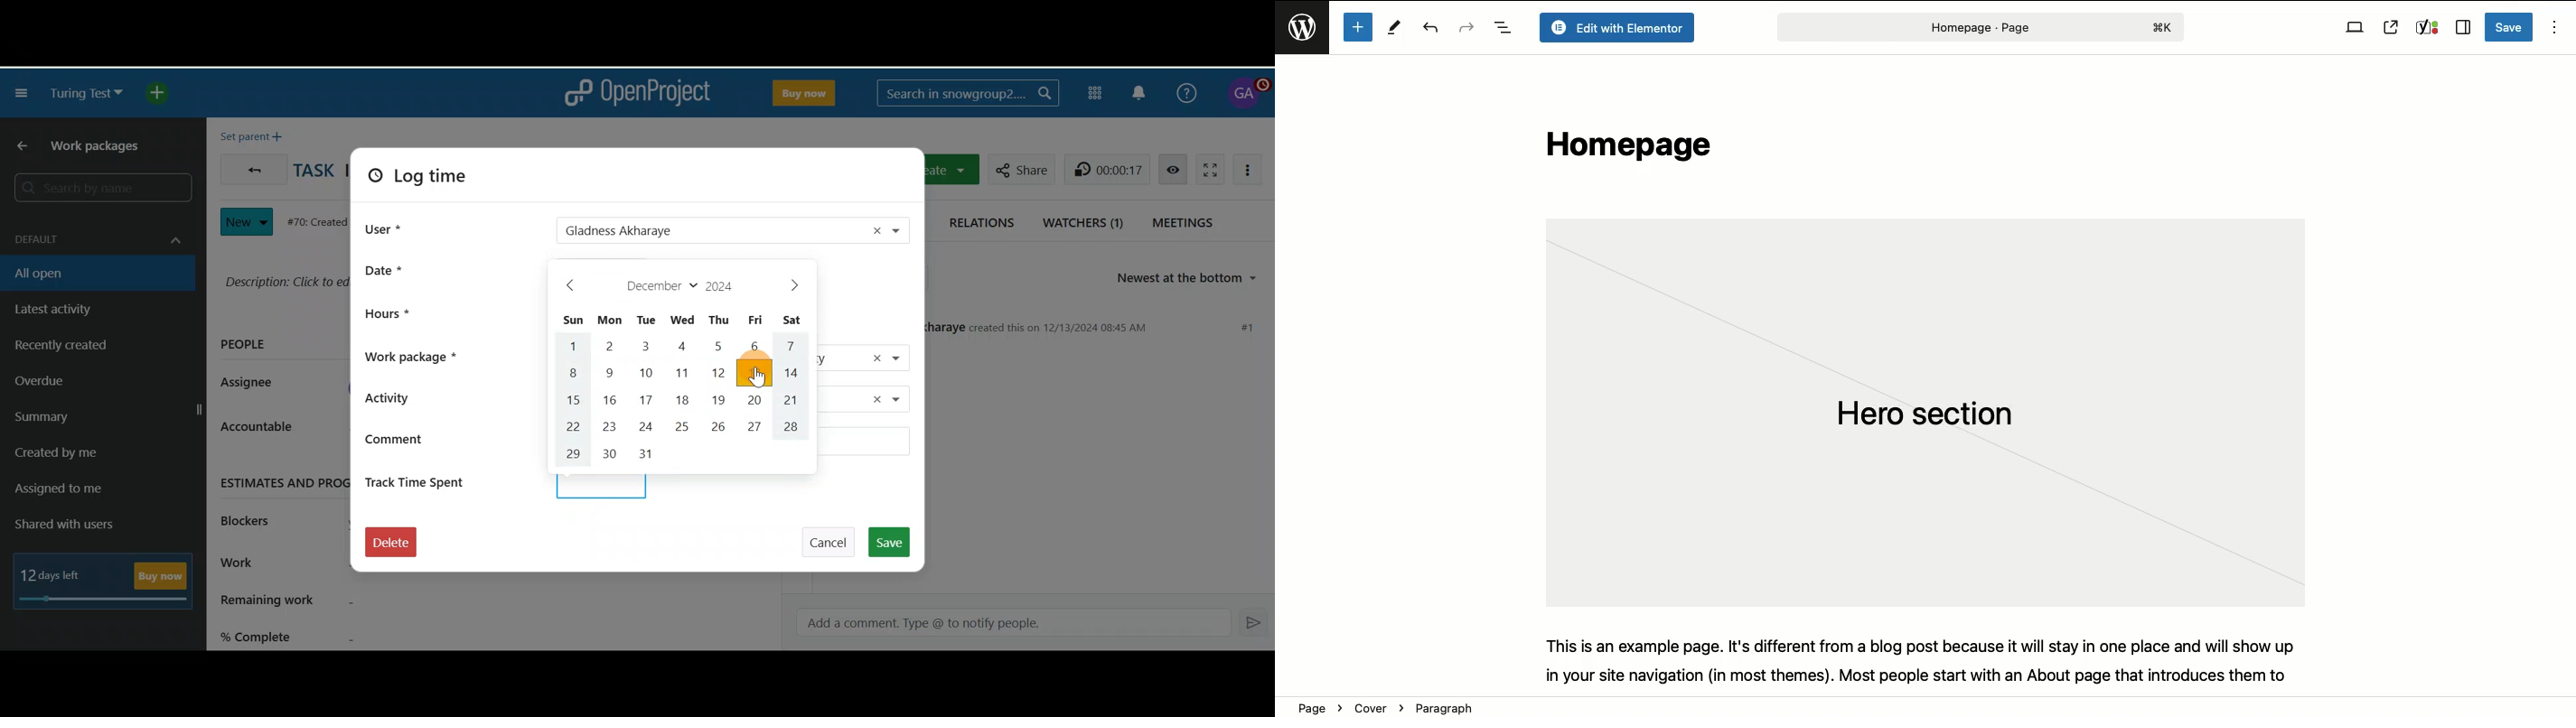 This screenshot has width=2576, height=728. I want to click on 2024, so click(722, 286).